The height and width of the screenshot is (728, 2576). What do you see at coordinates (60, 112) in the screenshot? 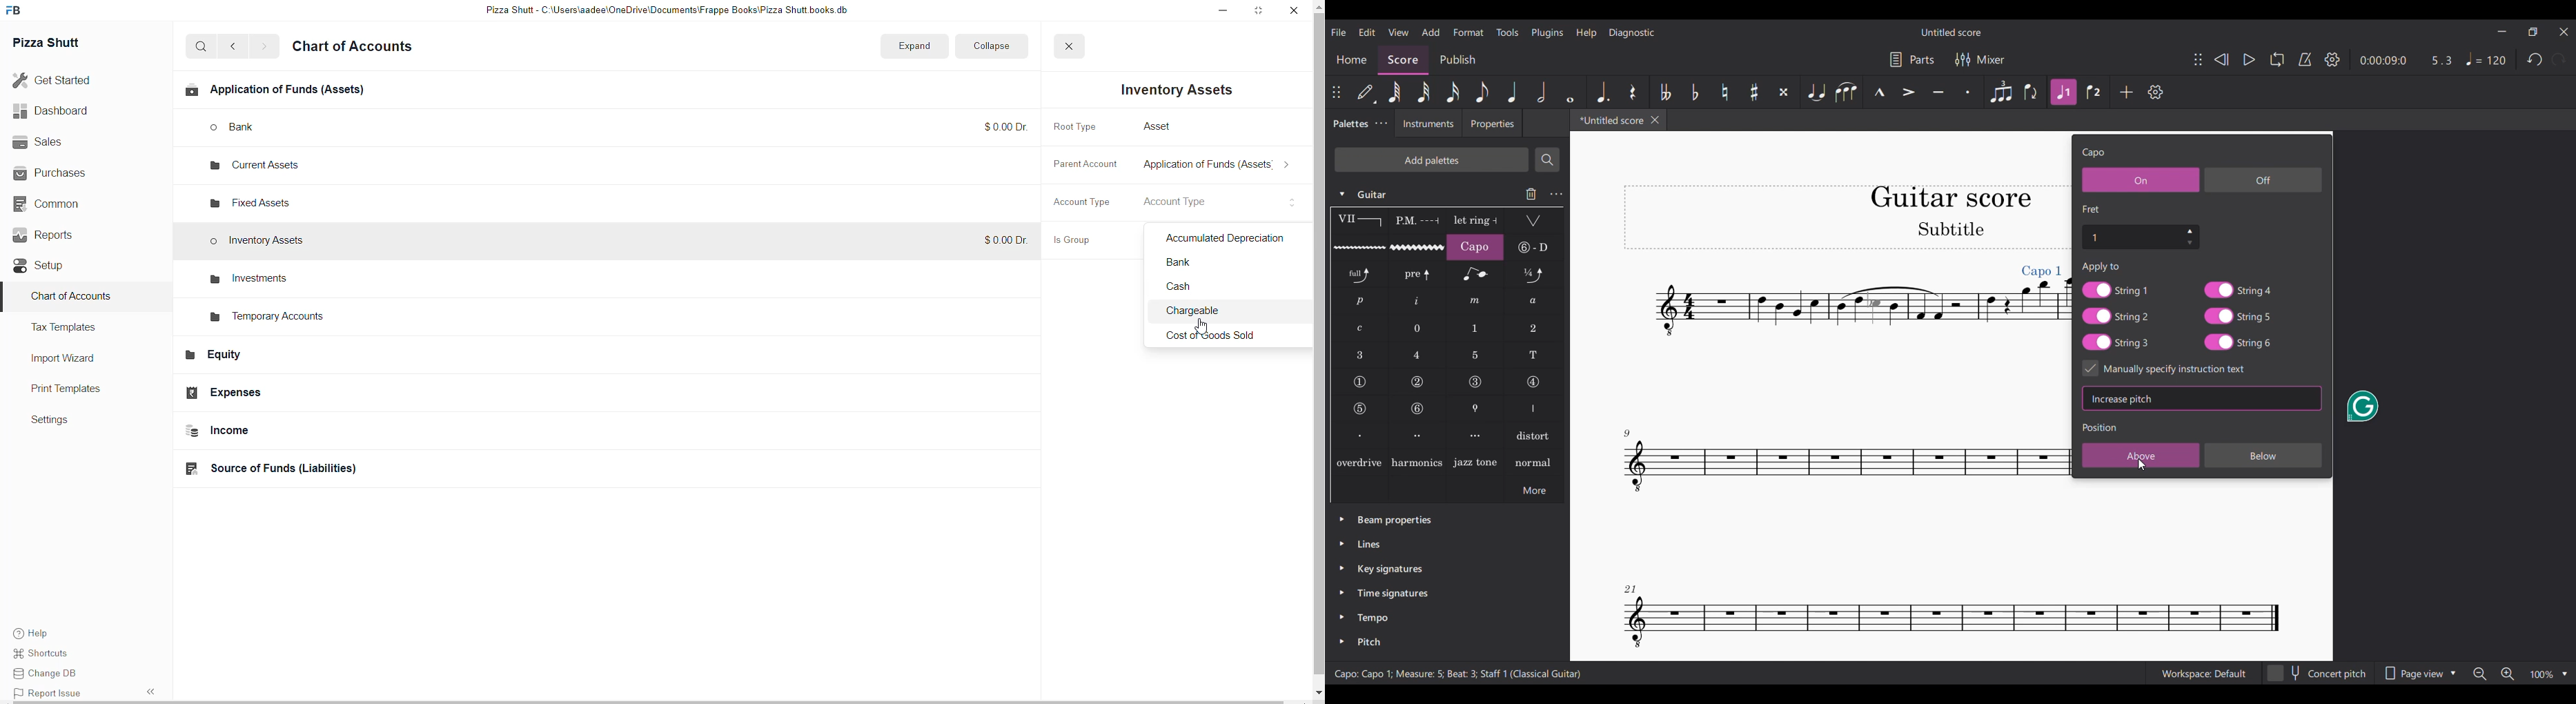
I see `Dashboard ` at bounding box center [60, 112].